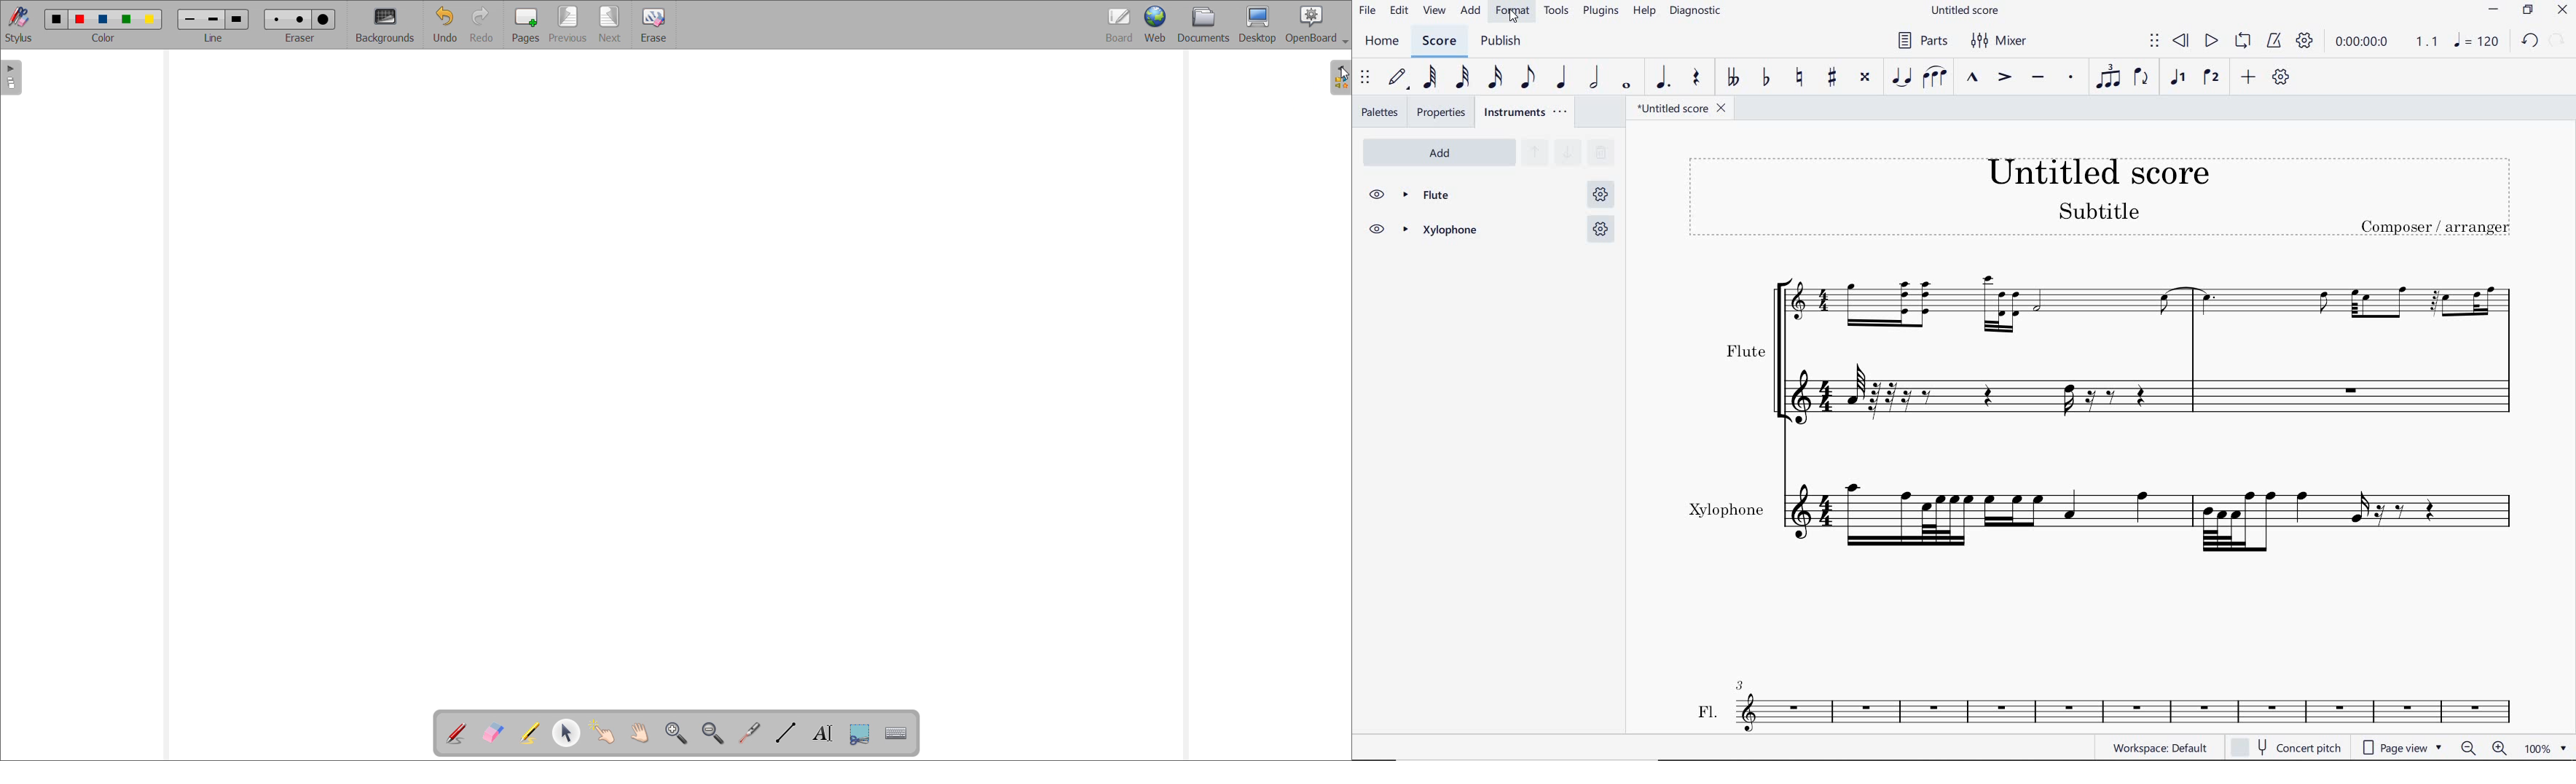 This screenshot has width=2576, height=784. What do you see at coordinates (2105, 346) in the screenshot?
I see `FLUTE` at bounding box center [2105, 346].